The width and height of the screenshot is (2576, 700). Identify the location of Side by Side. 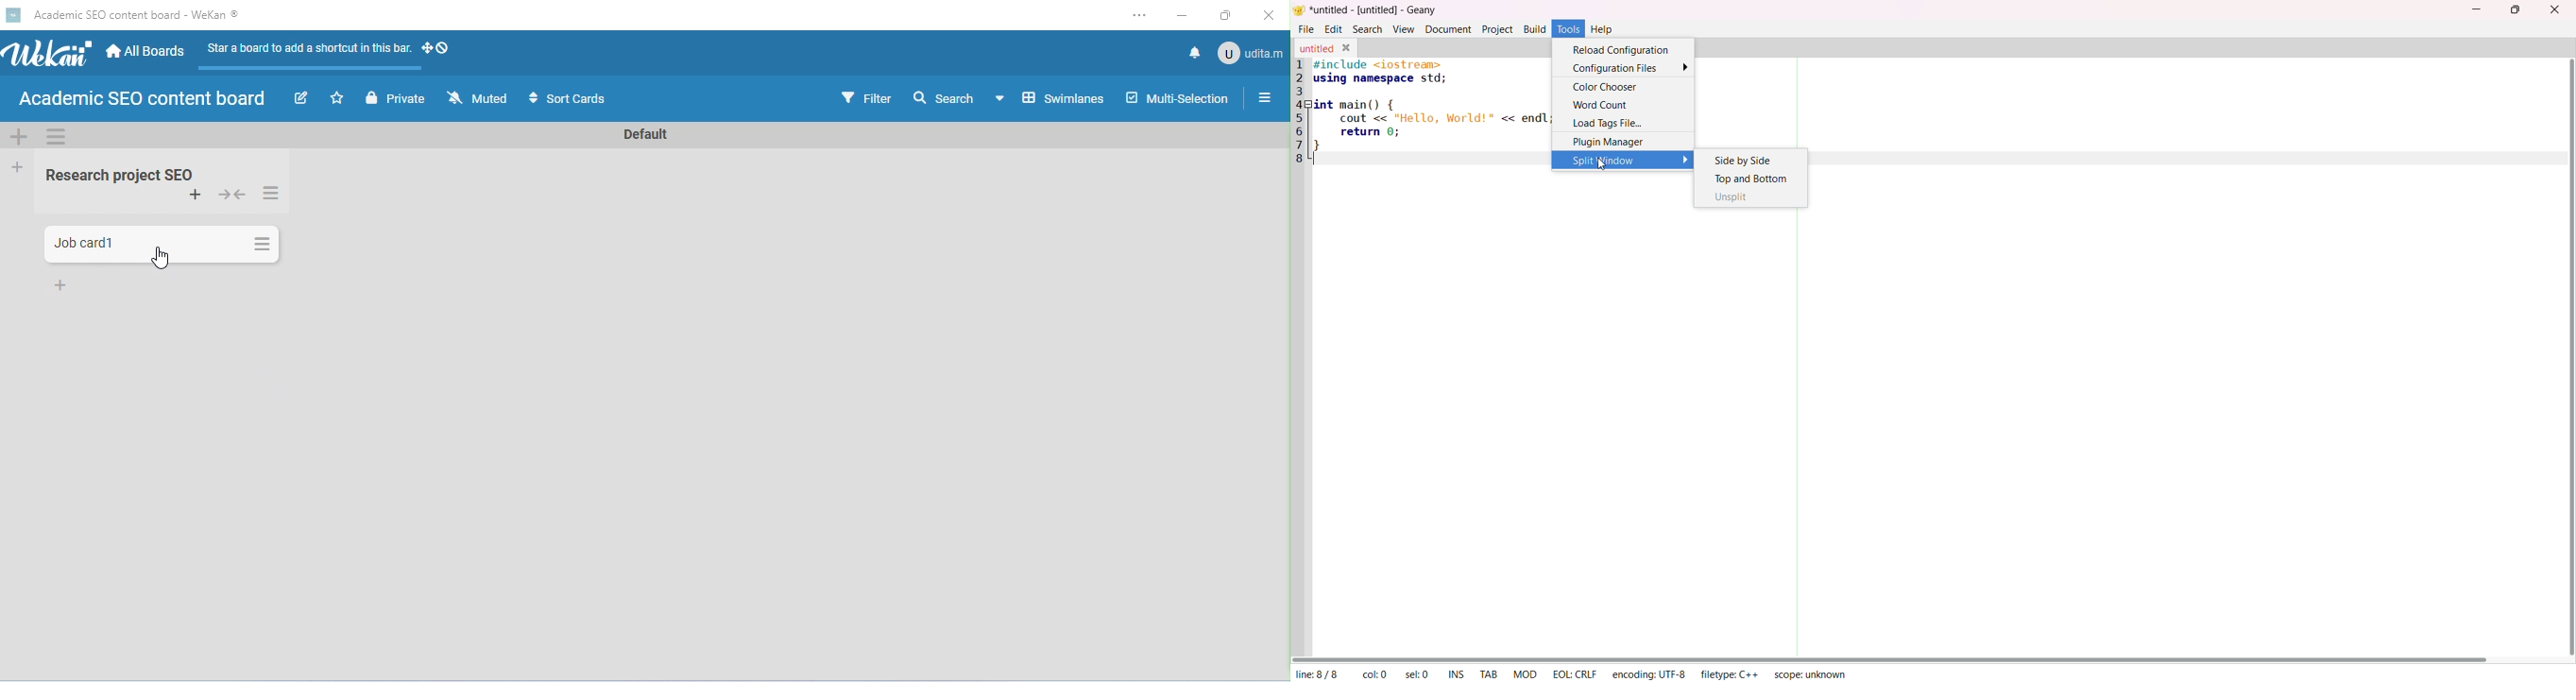
(1745, 161).